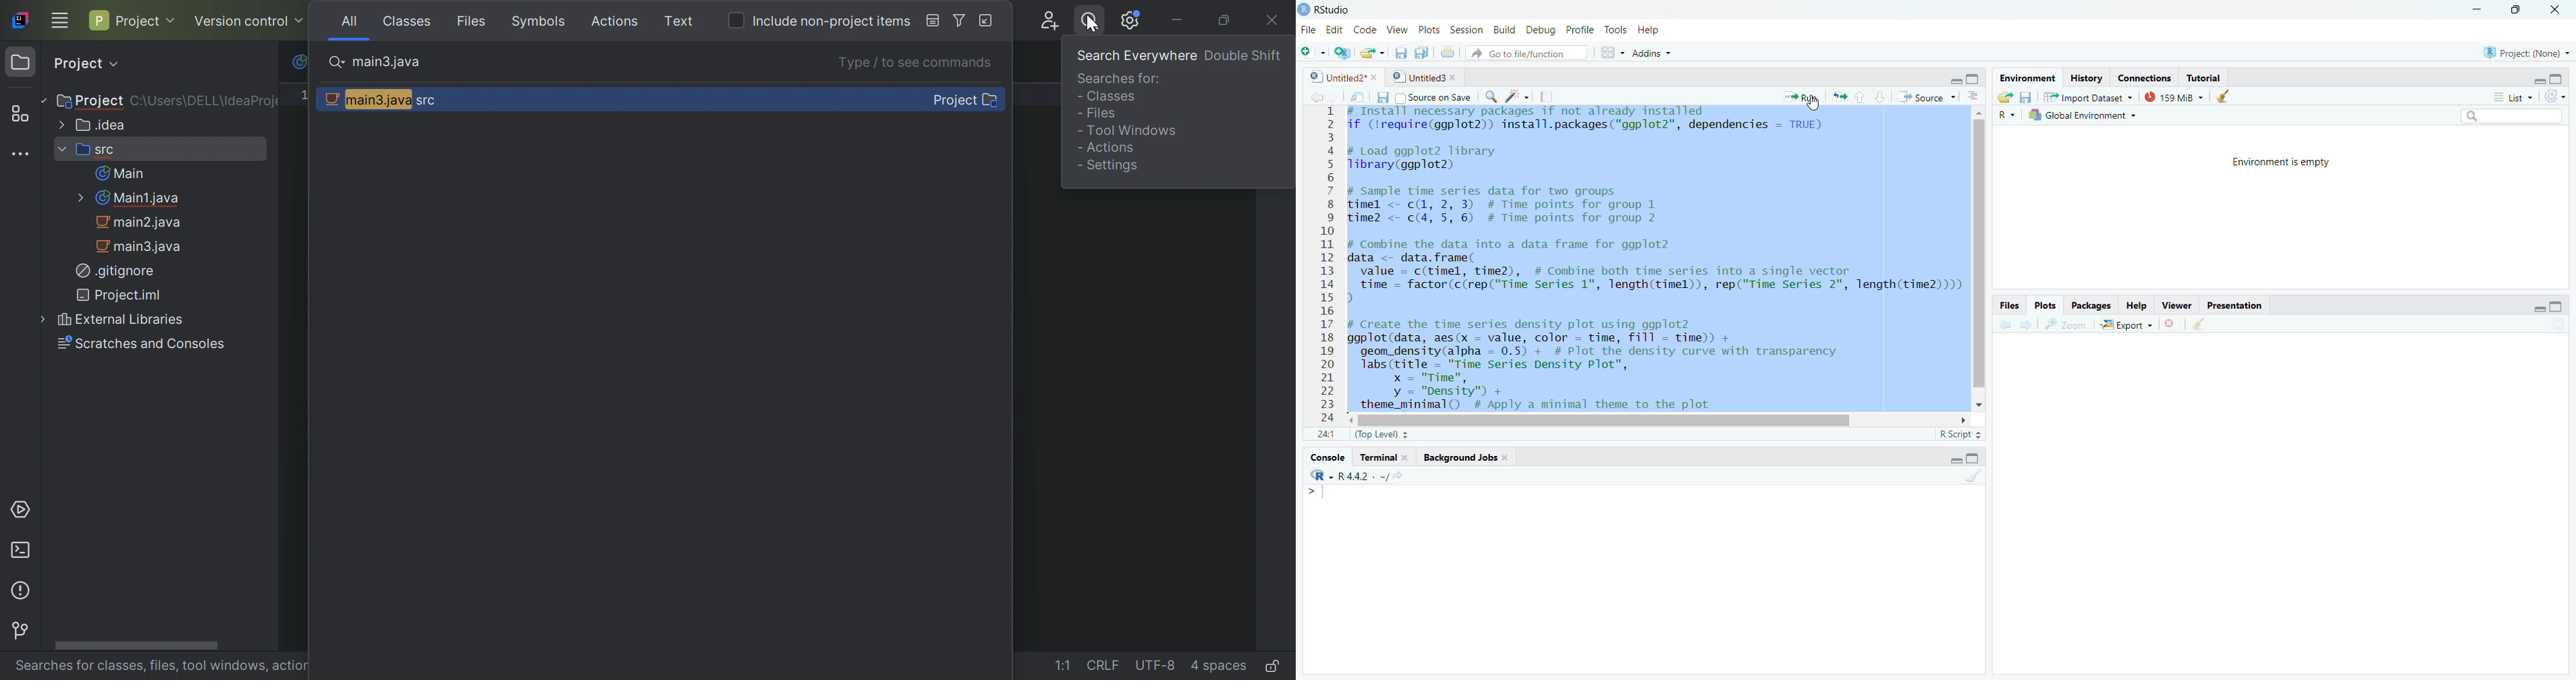 This screenshot has width=2576, height=700. Describe the element at coordinates (2003, 326) in the screenshot. I see `previous` at that location.